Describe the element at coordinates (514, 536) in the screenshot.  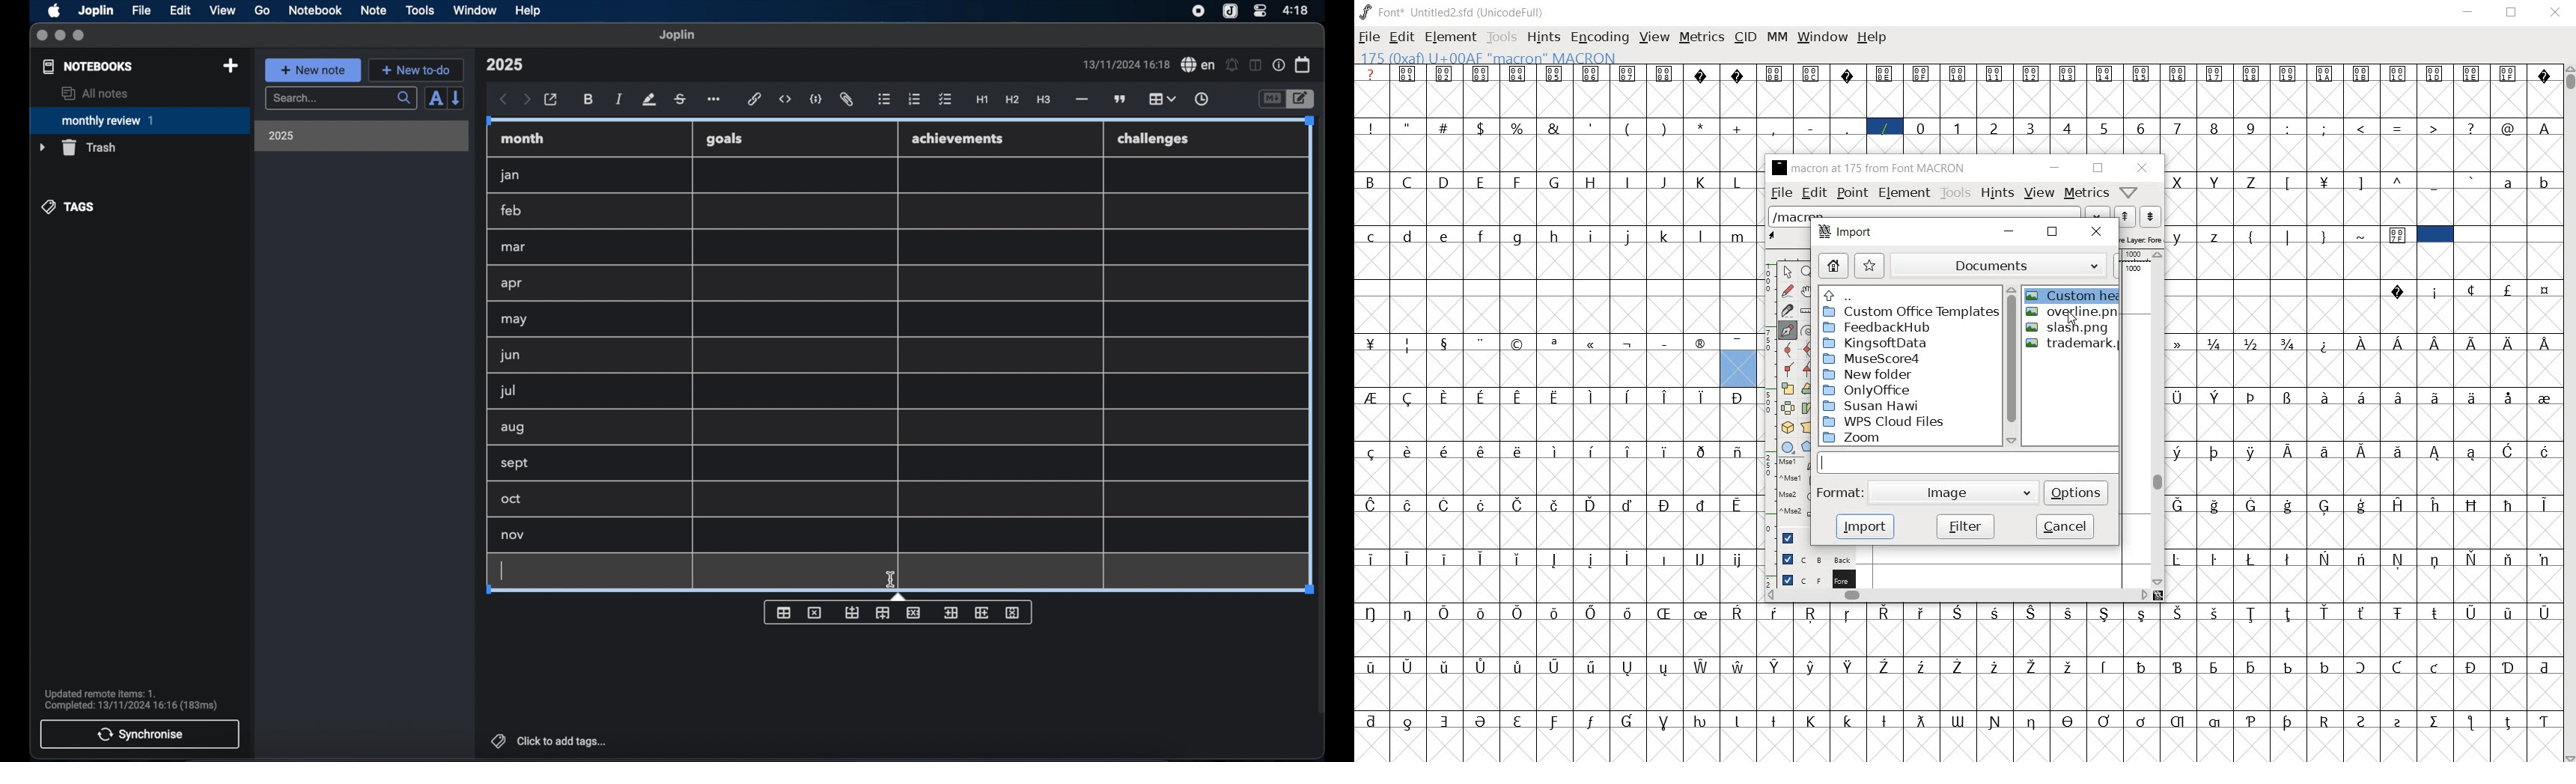
I see `nove` at that location.